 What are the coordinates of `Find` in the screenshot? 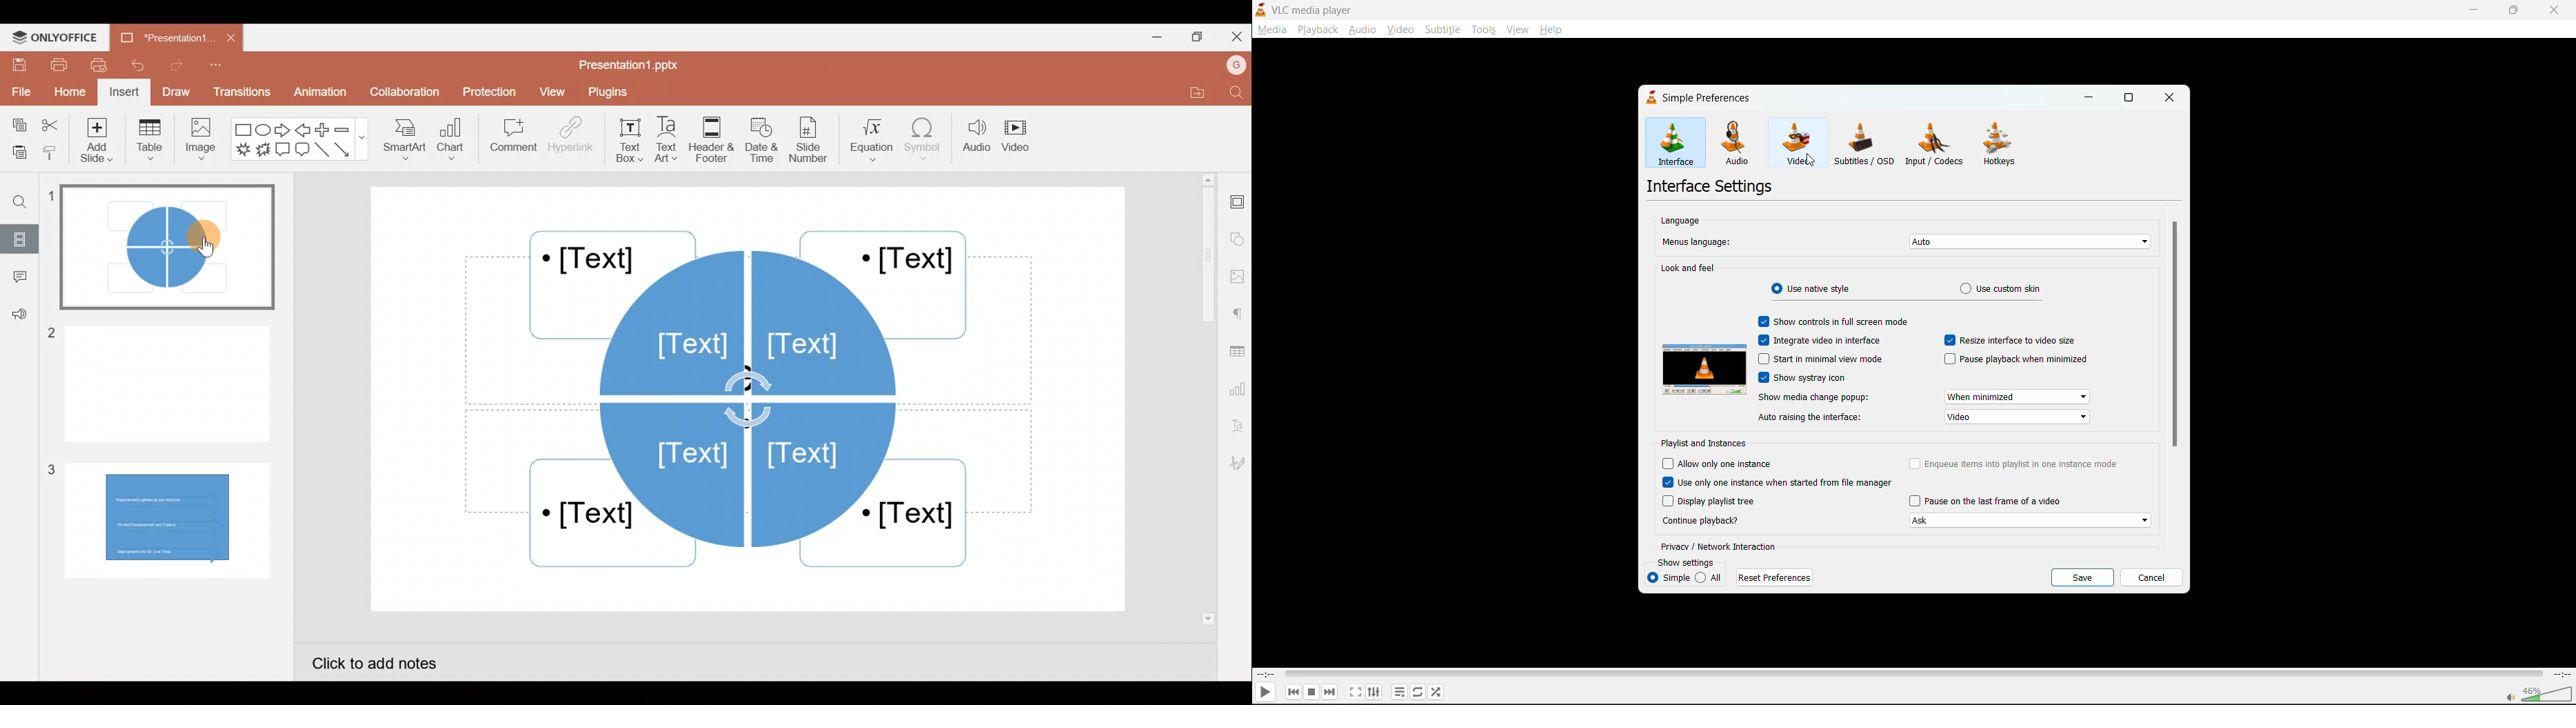 It's located at (1234, 93).